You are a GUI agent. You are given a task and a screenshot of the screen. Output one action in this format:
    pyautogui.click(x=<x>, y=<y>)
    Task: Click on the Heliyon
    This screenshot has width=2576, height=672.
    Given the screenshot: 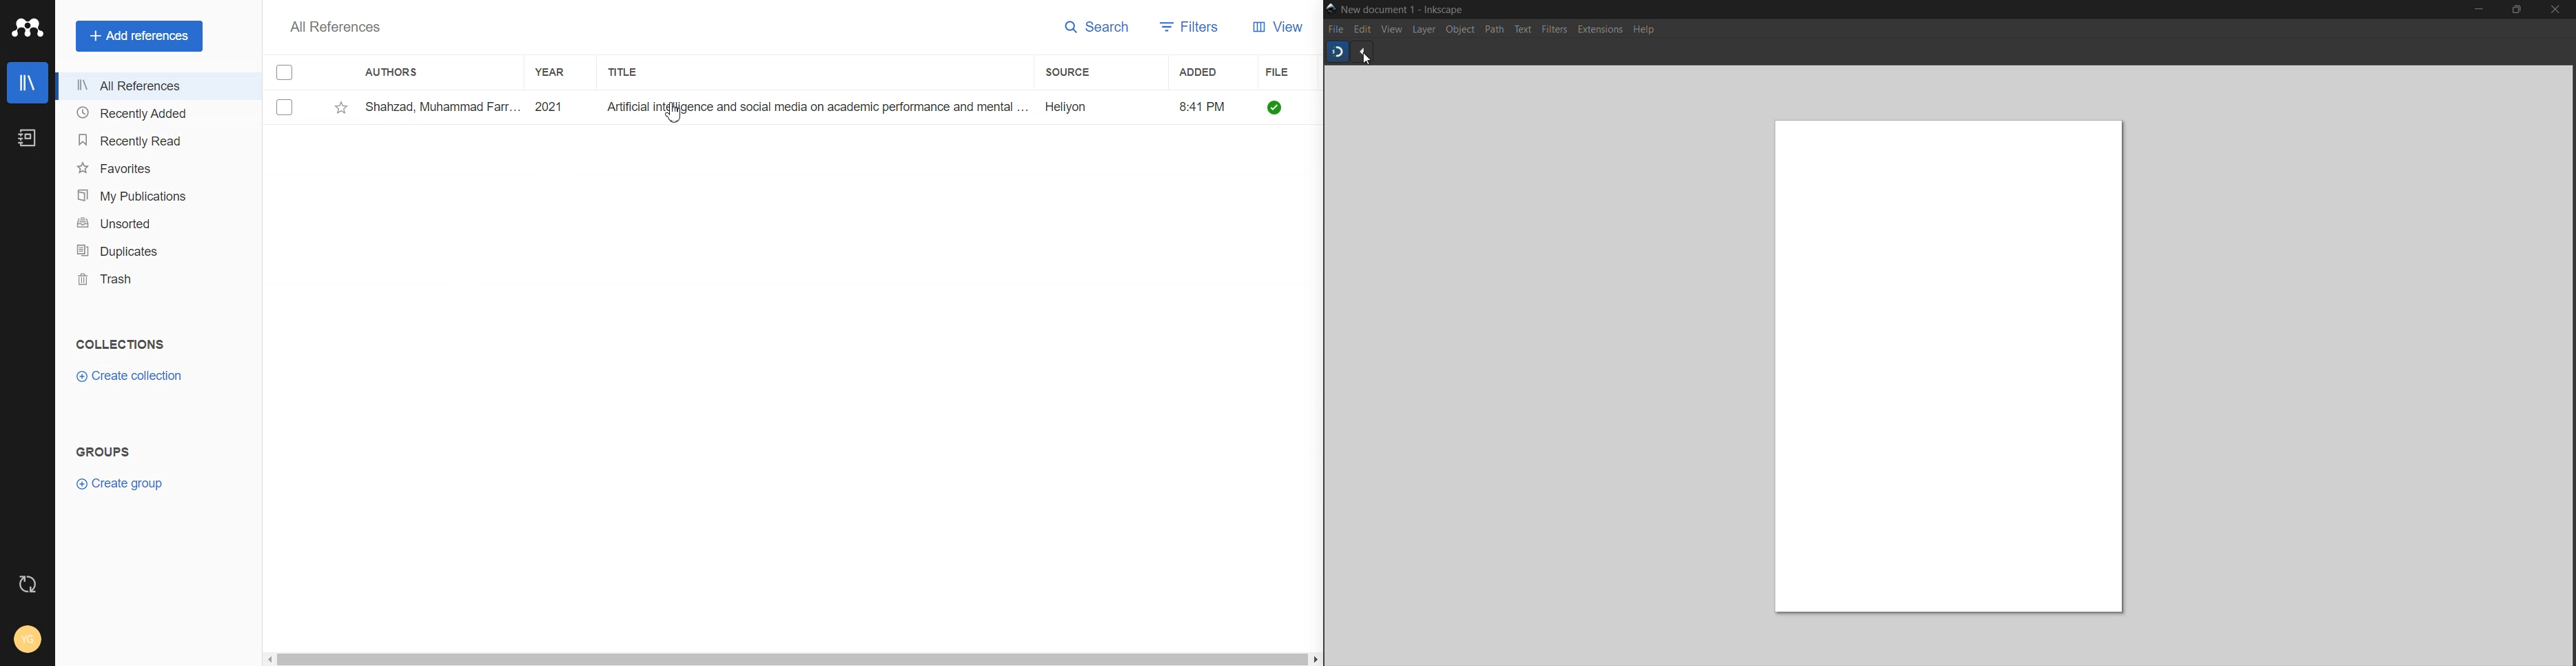 What is the action you would take?
    pyautogui.click(x=1074, y=104)
    